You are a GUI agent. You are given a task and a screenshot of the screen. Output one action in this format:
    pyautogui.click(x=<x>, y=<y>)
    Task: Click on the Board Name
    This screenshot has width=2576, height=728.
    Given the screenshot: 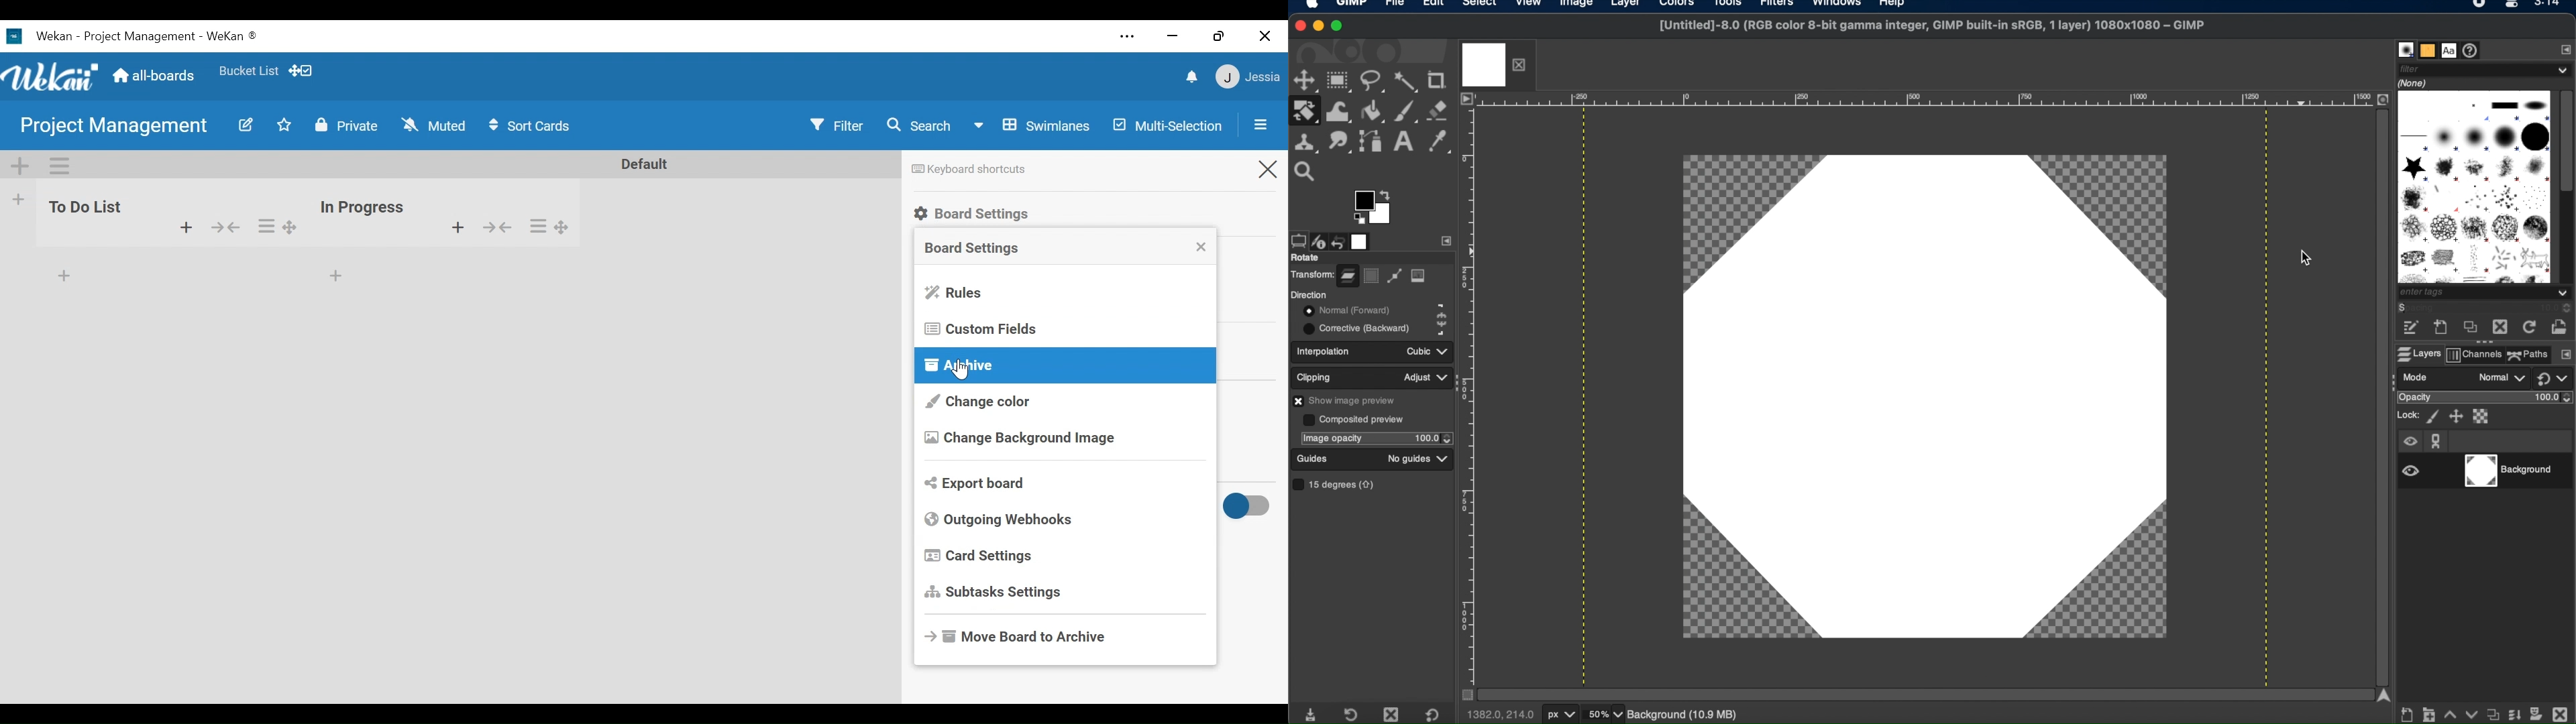 What is the action you would take?
    pyautogui.click(x=114, y=125)
    